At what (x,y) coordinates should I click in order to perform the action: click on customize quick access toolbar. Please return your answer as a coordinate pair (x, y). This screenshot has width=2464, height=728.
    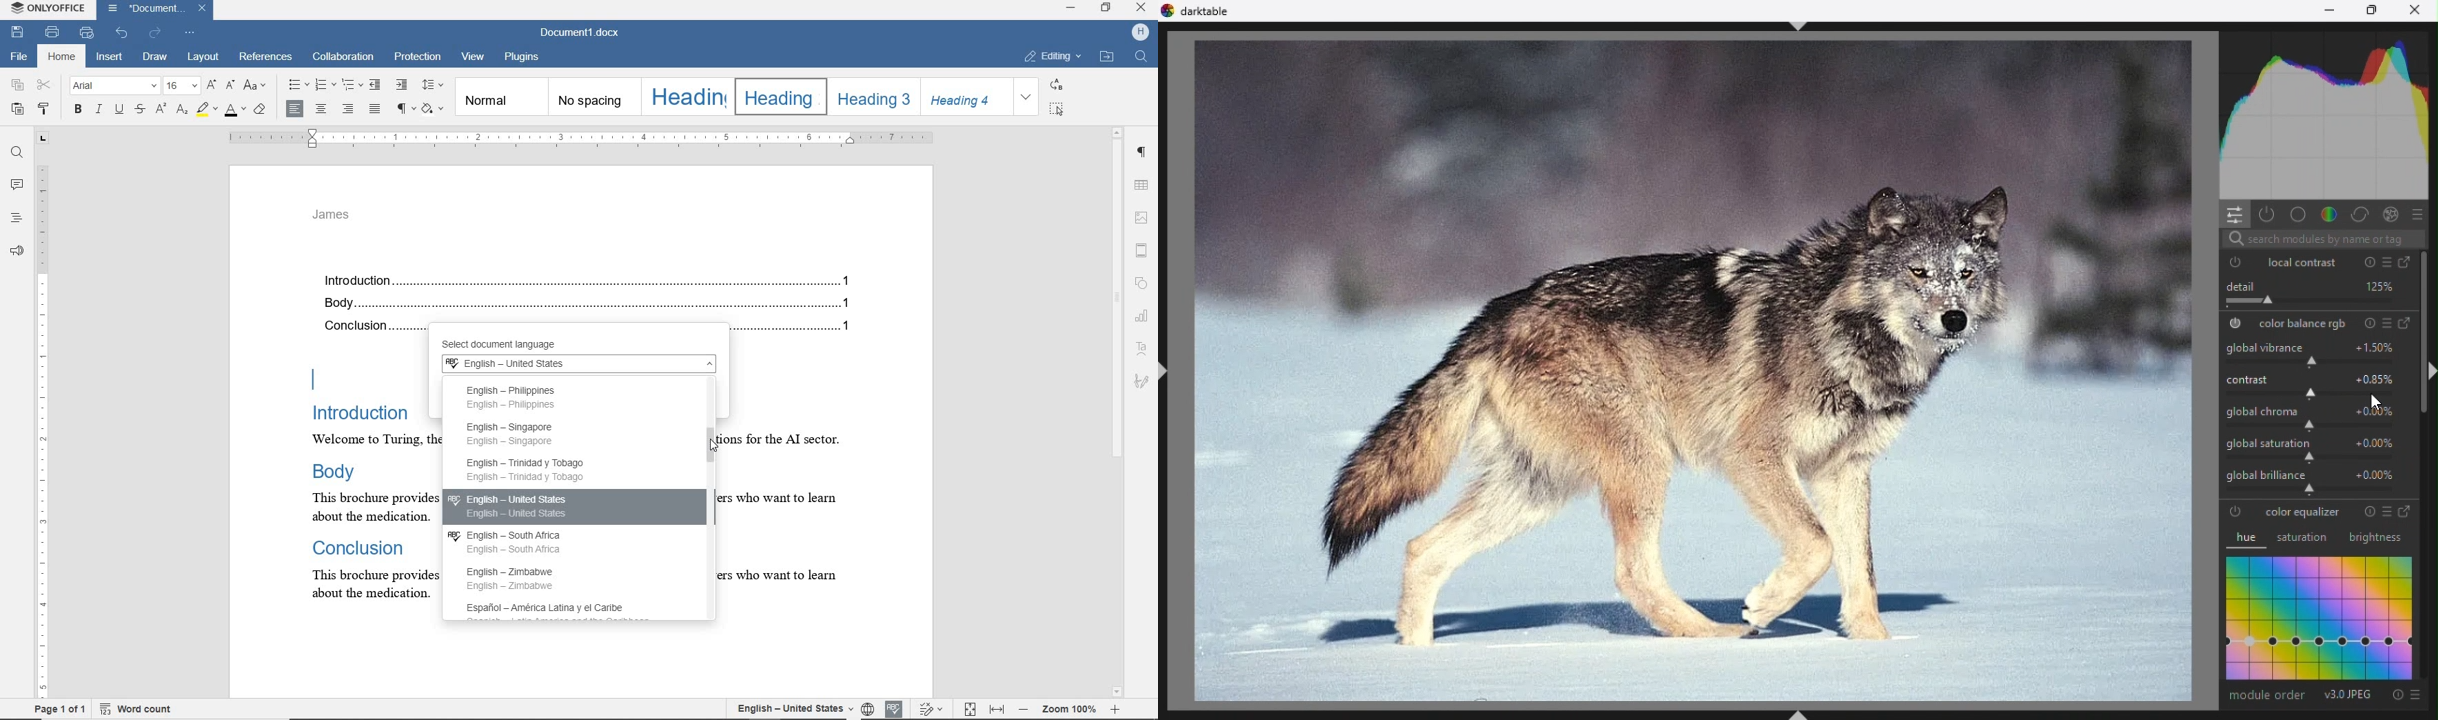
    Looking at the image, I should click on (190, 32).